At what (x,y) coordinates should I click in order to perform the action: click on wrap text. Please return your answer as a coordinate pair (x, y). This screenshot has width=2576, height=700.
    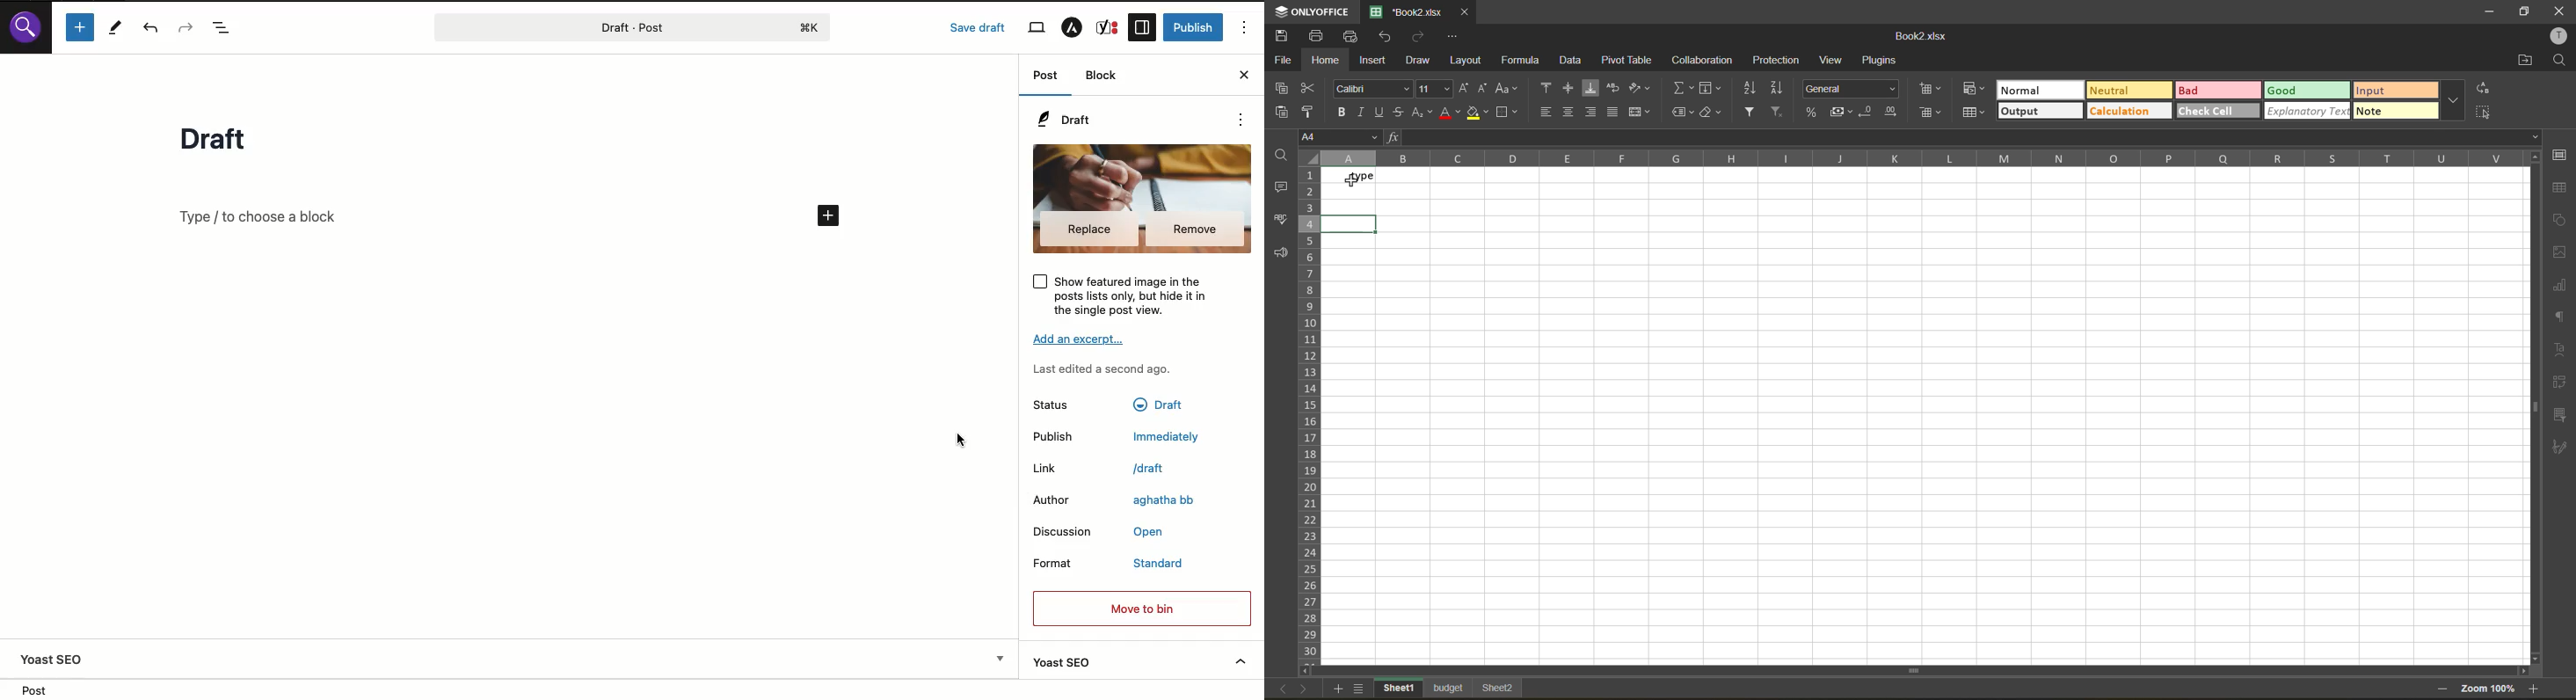
    Looking at the image, I should click on (1613, 89).